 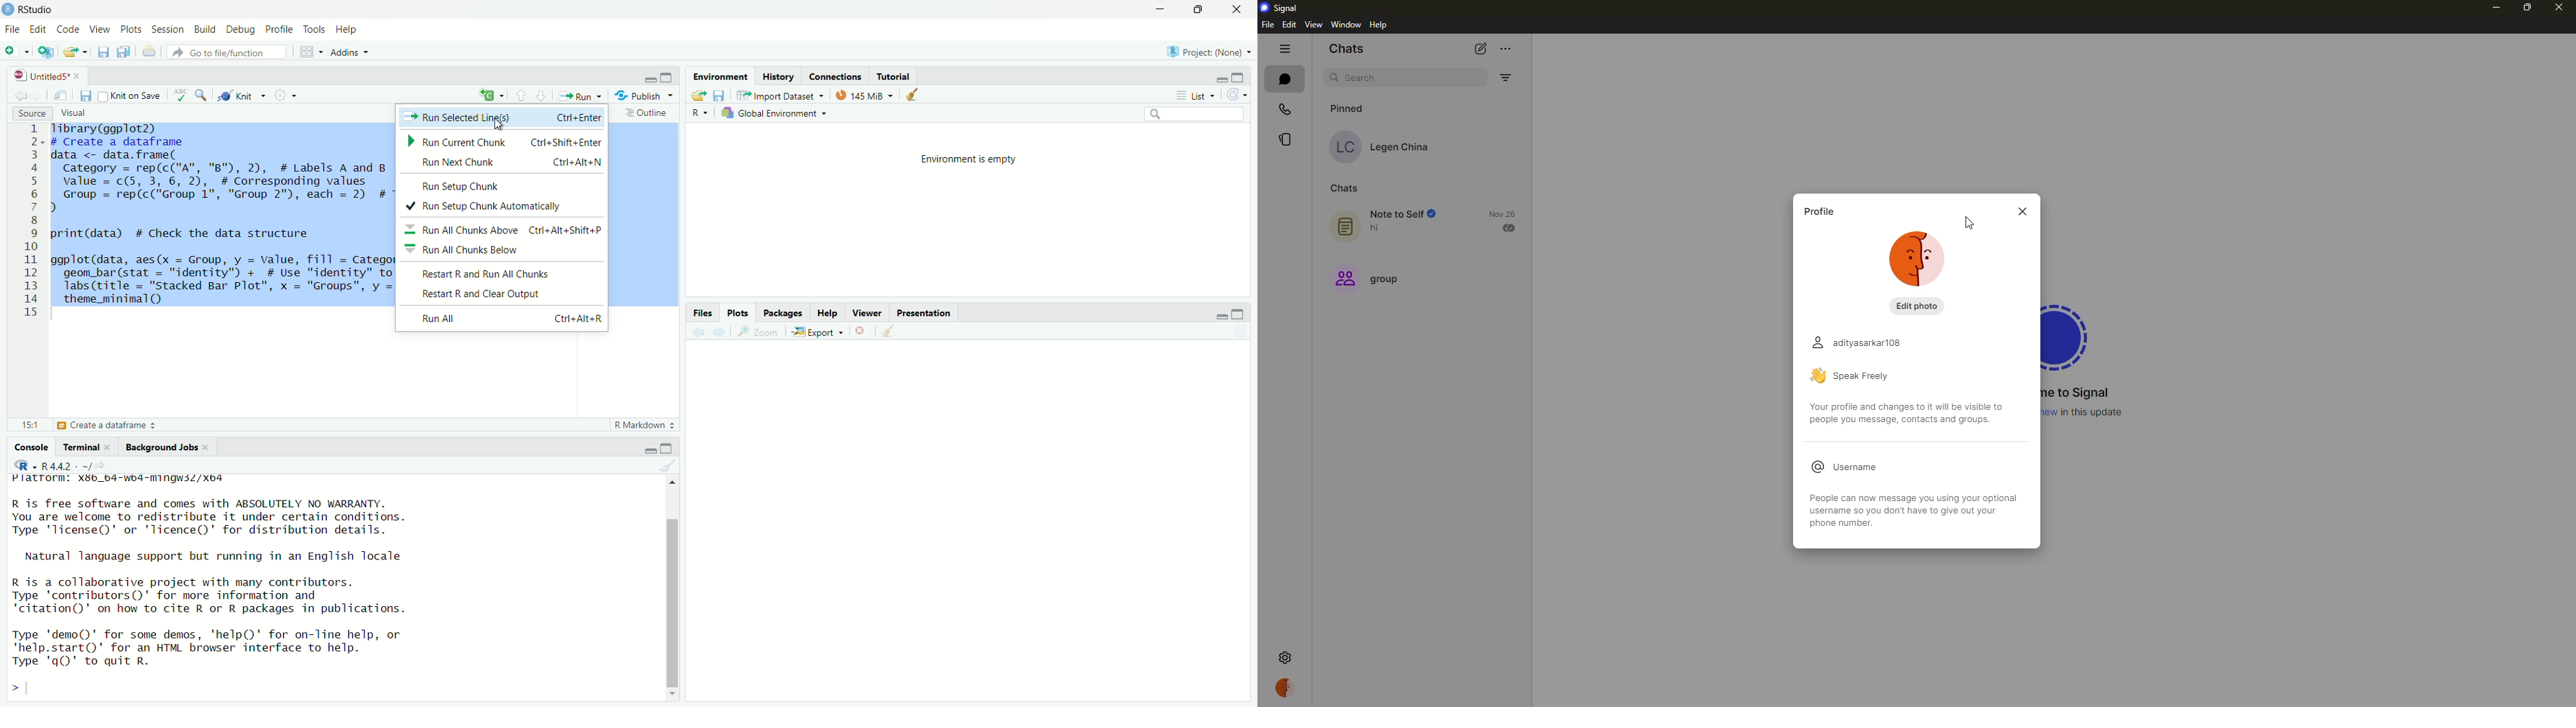 I want to click on Close, so click(x=1239, y=10).